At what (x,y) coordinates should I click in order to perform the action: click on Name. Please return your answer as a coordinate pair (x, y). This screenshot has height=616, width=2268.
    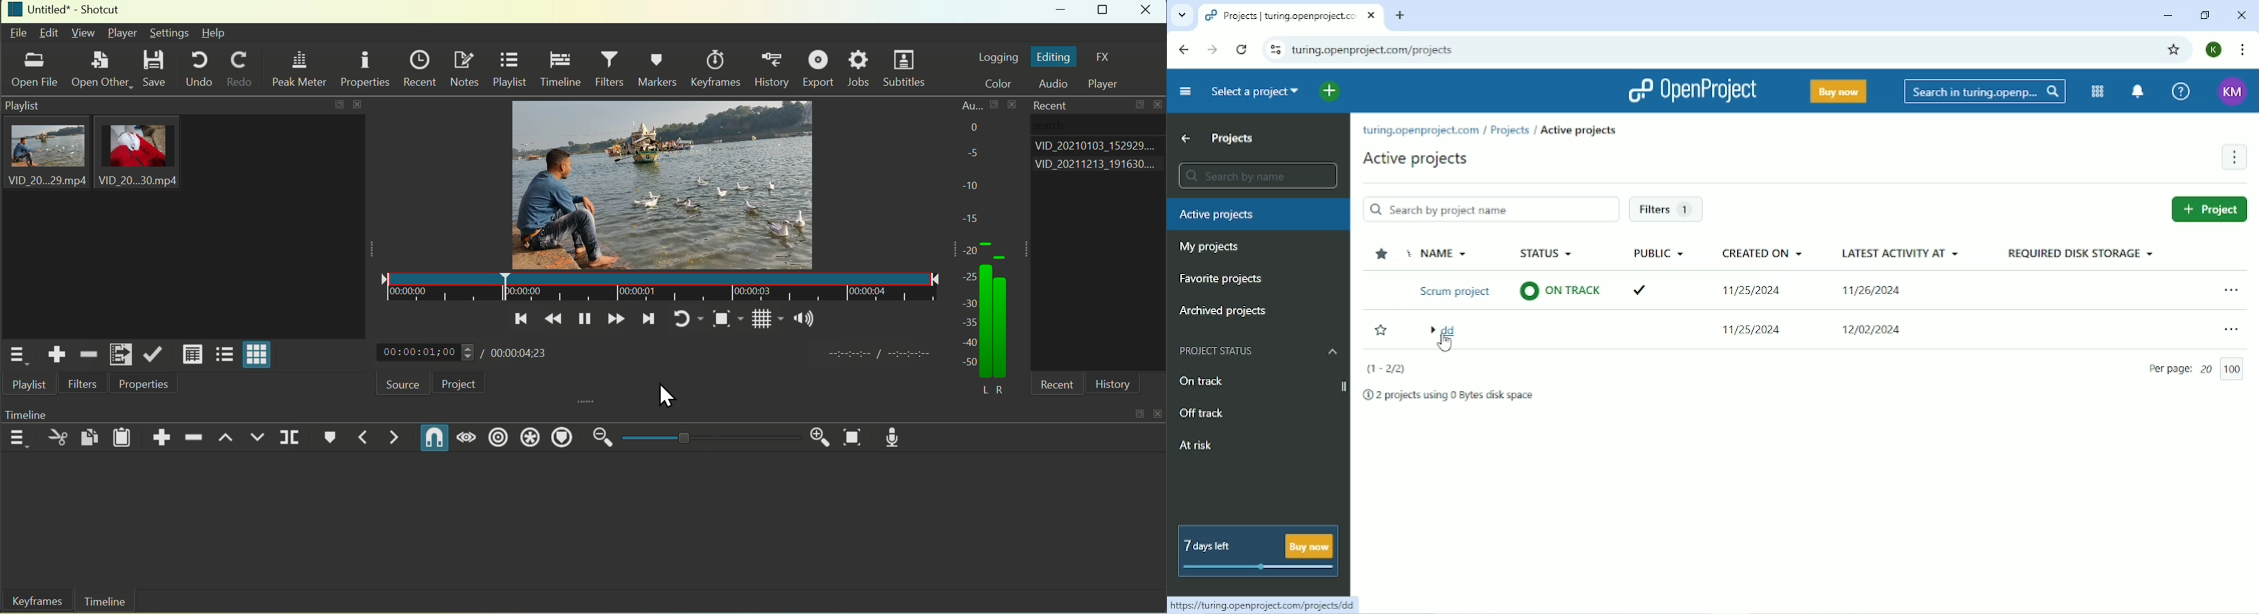
    Looking at the image, I should click on (1456, 297).